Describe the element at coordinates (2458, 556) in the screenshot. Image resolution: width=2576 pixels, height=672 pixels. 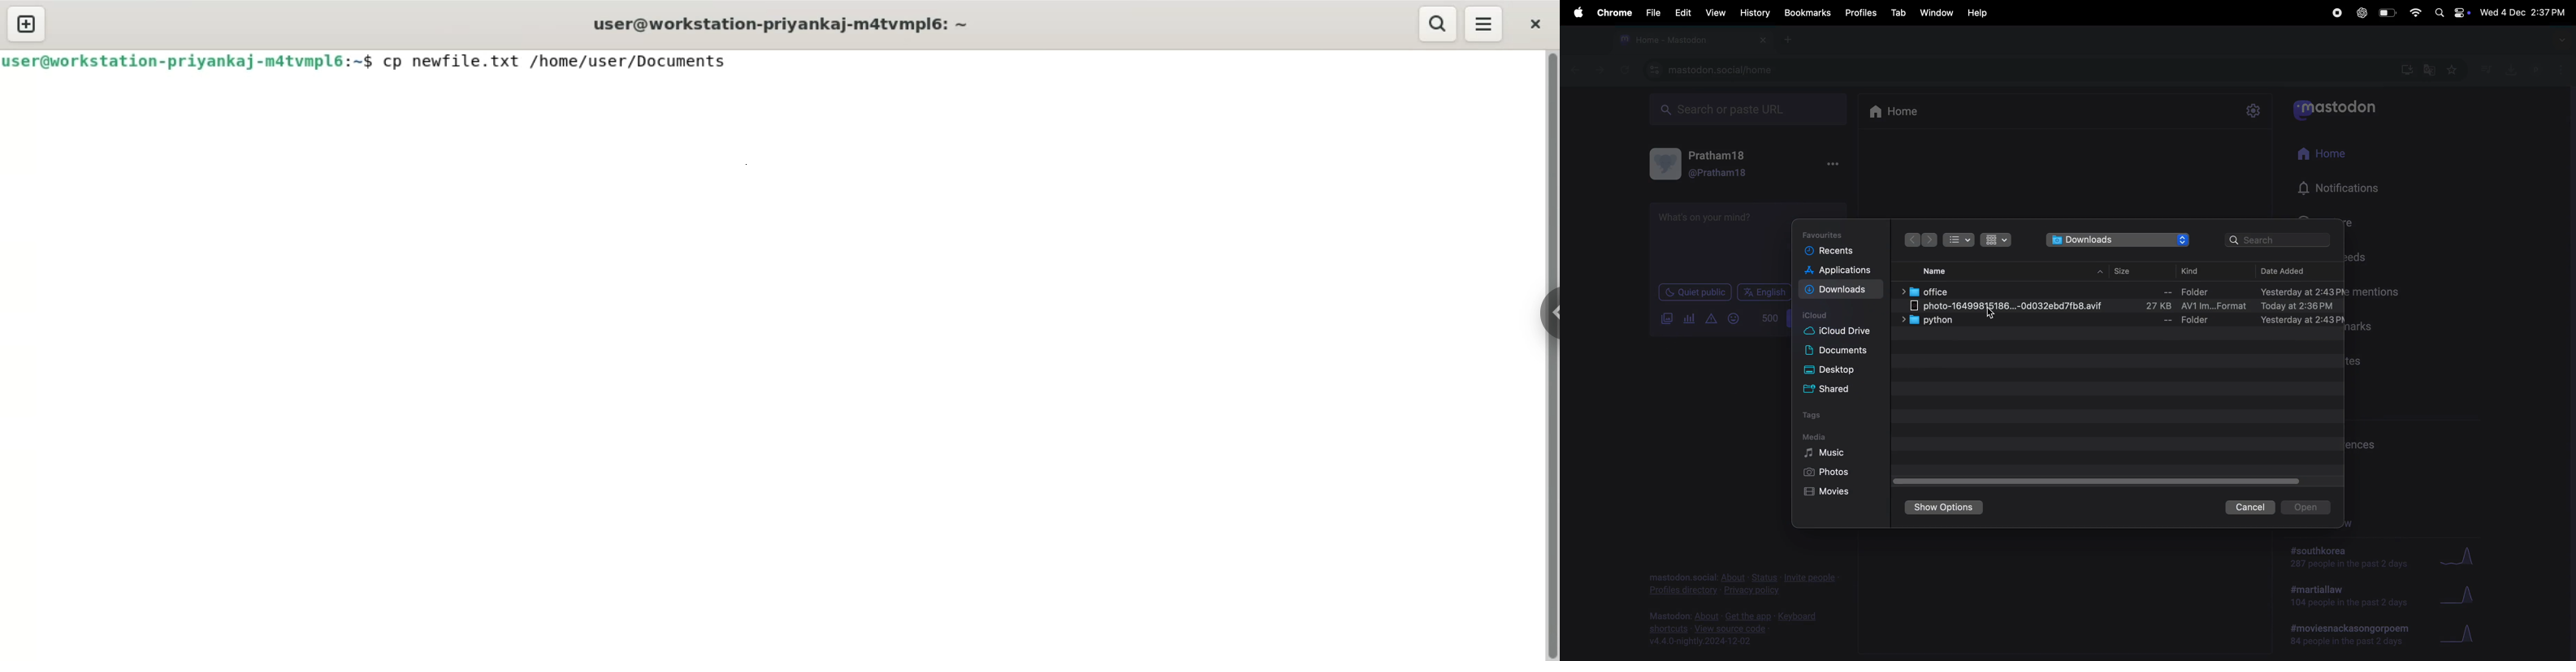
I see `graph` at that location.